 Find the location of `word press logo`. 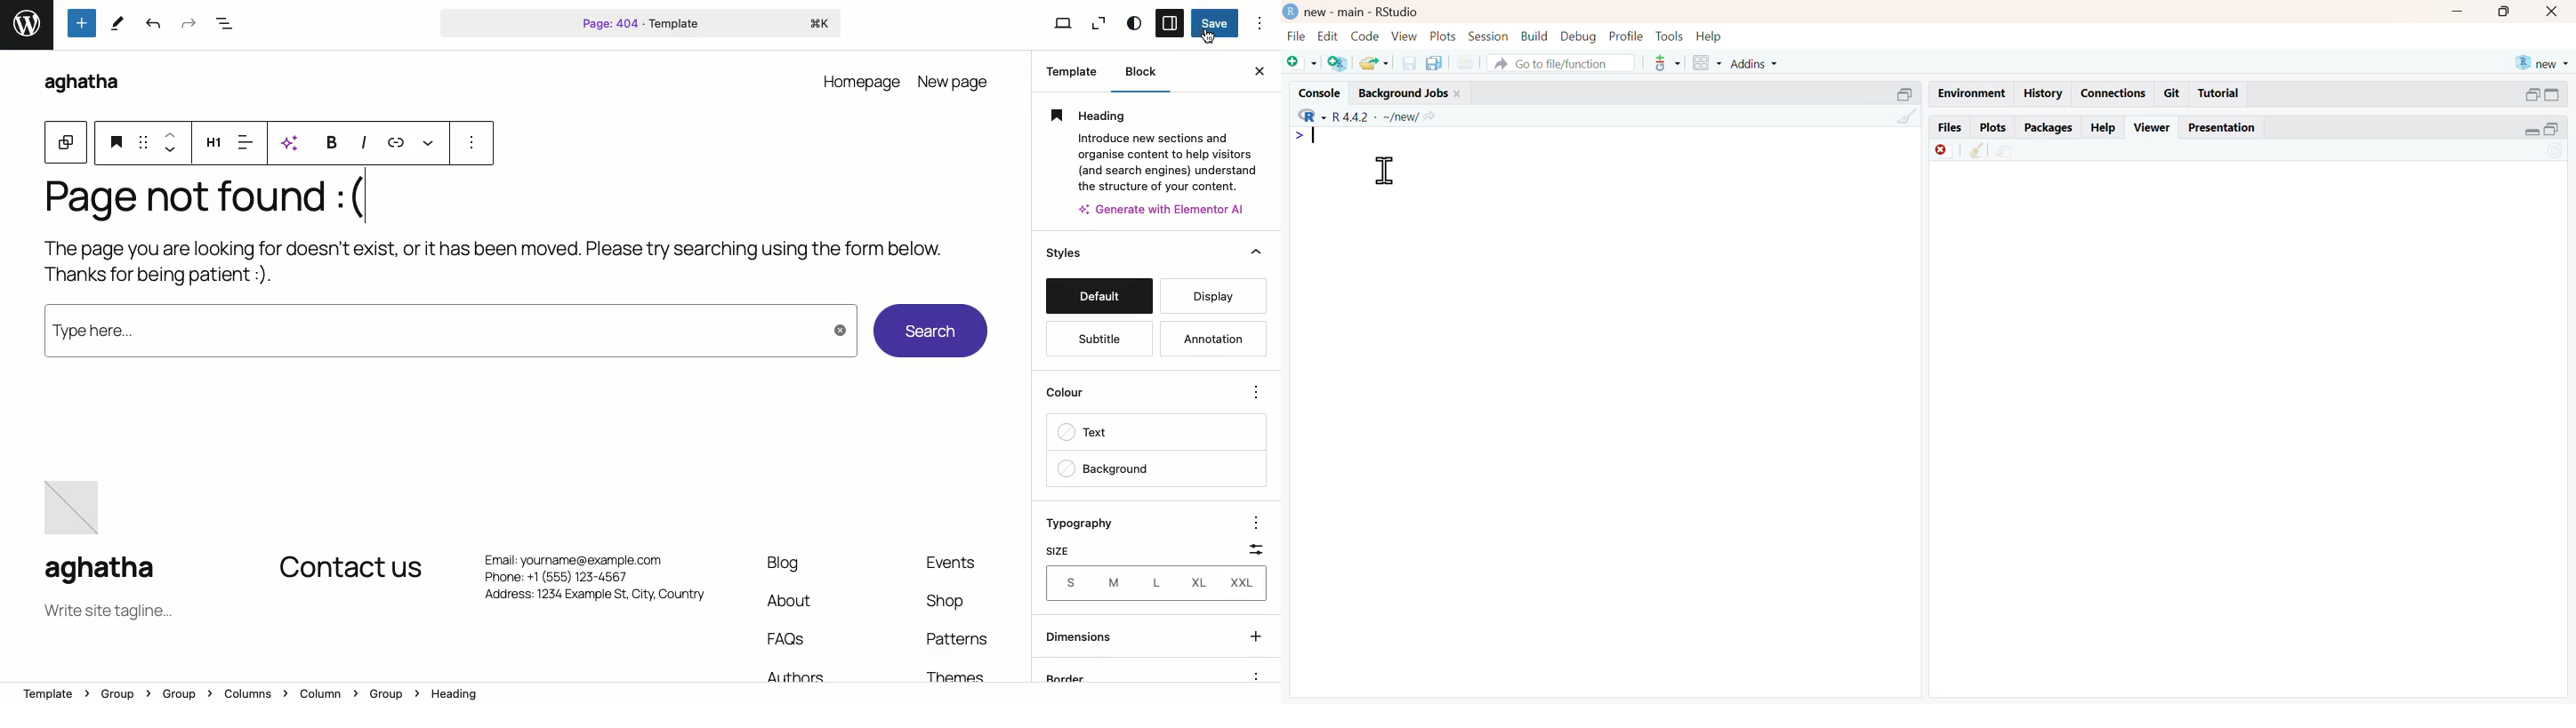

word press logo is located at coordinates (26, 25).